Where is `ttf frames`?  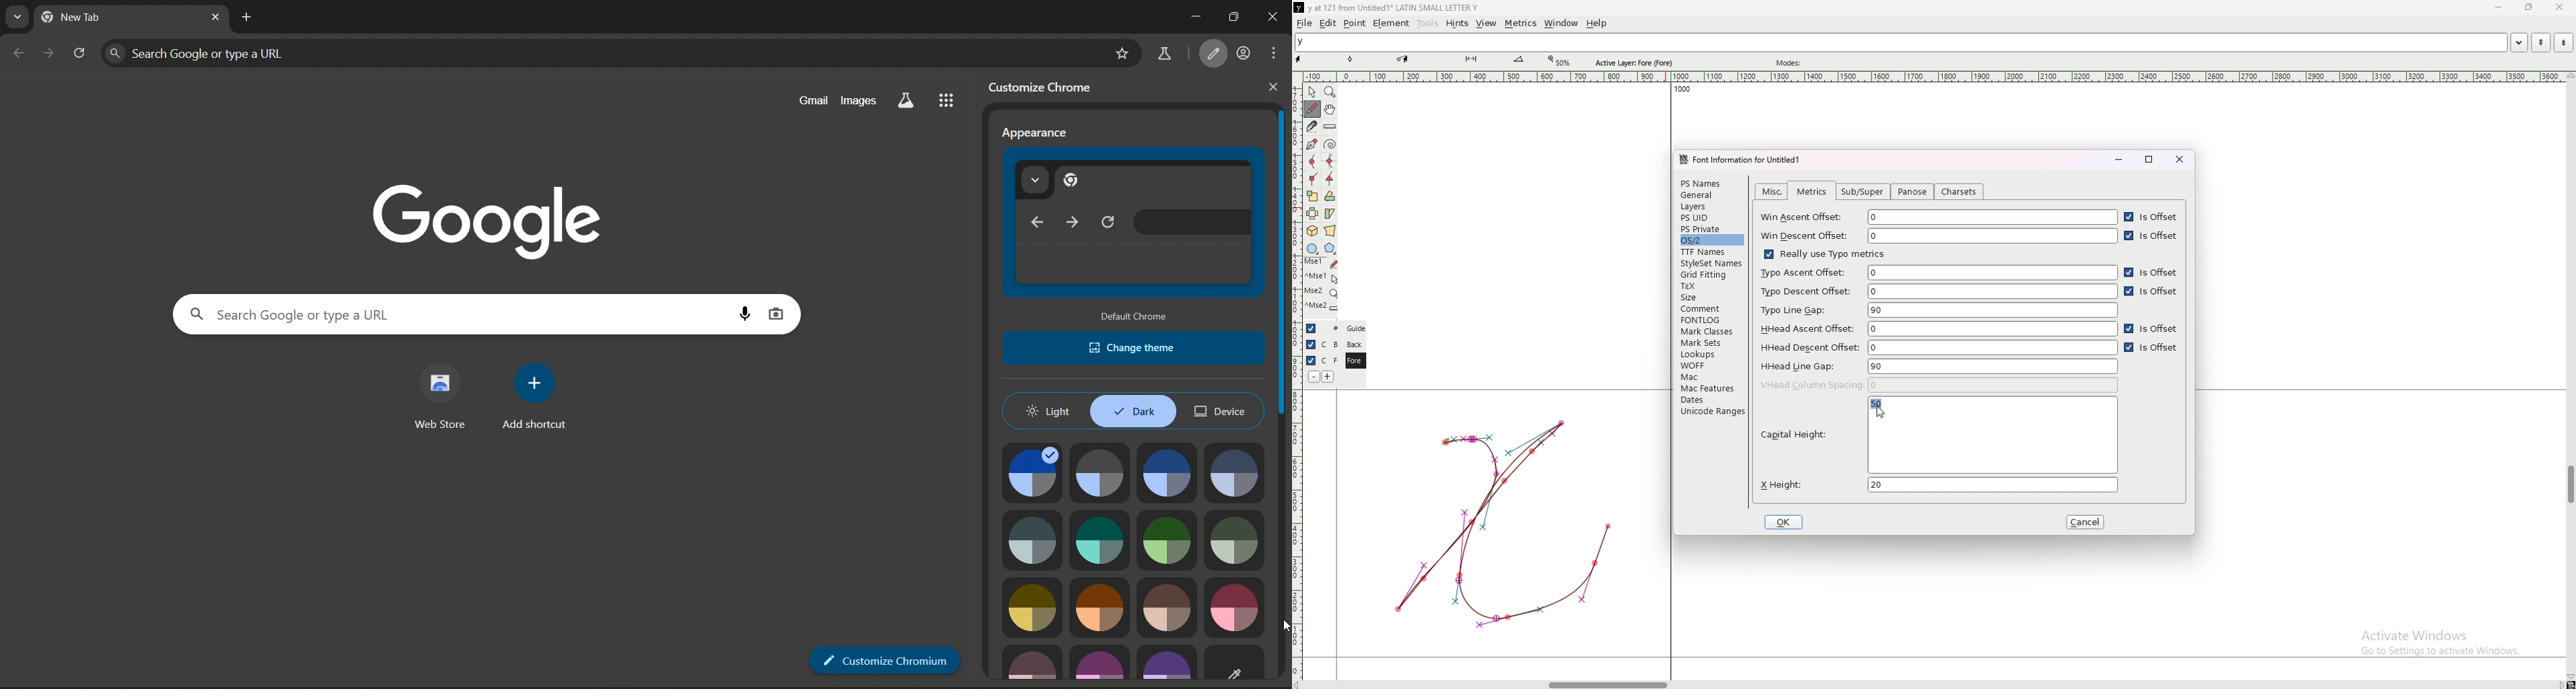
ttf frames is located at coordinates (1710, 252).